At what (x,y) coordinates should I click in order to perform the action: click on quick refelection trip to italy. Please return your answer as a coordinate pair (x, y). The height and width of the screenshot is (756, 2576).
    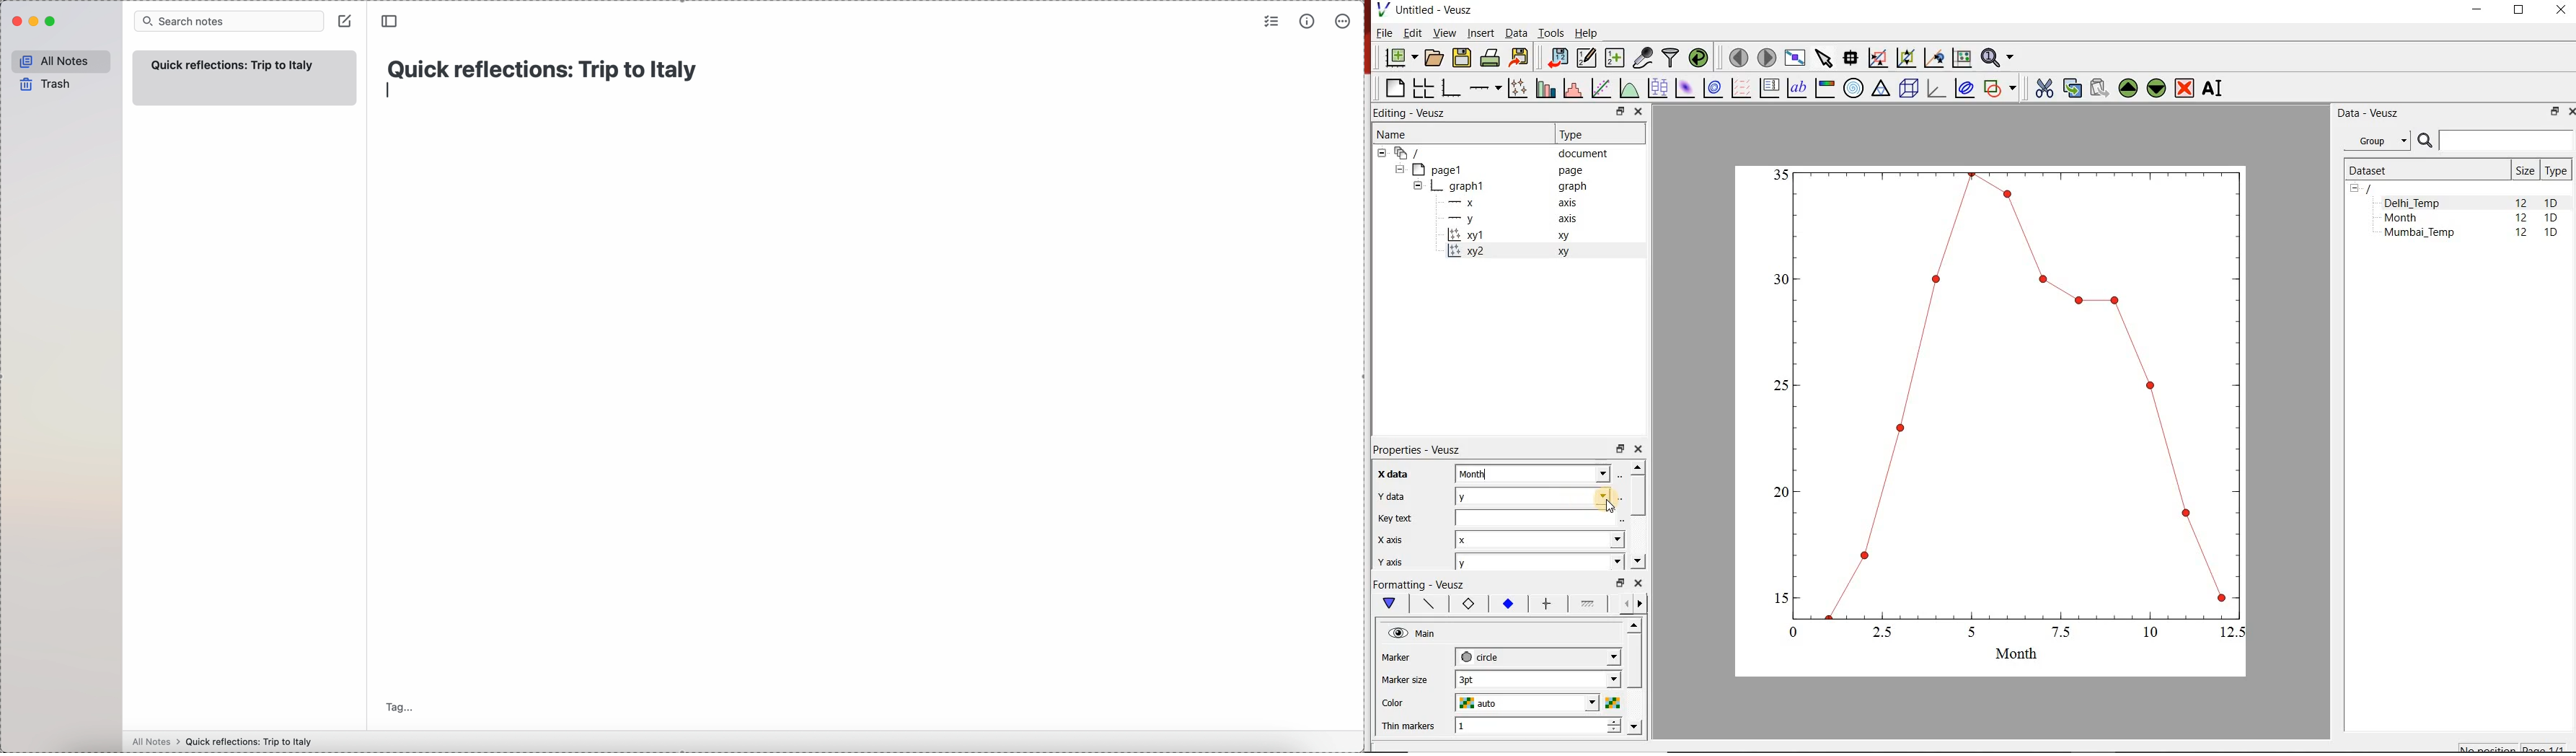
    Looking at the image, I should click on (235, 65).